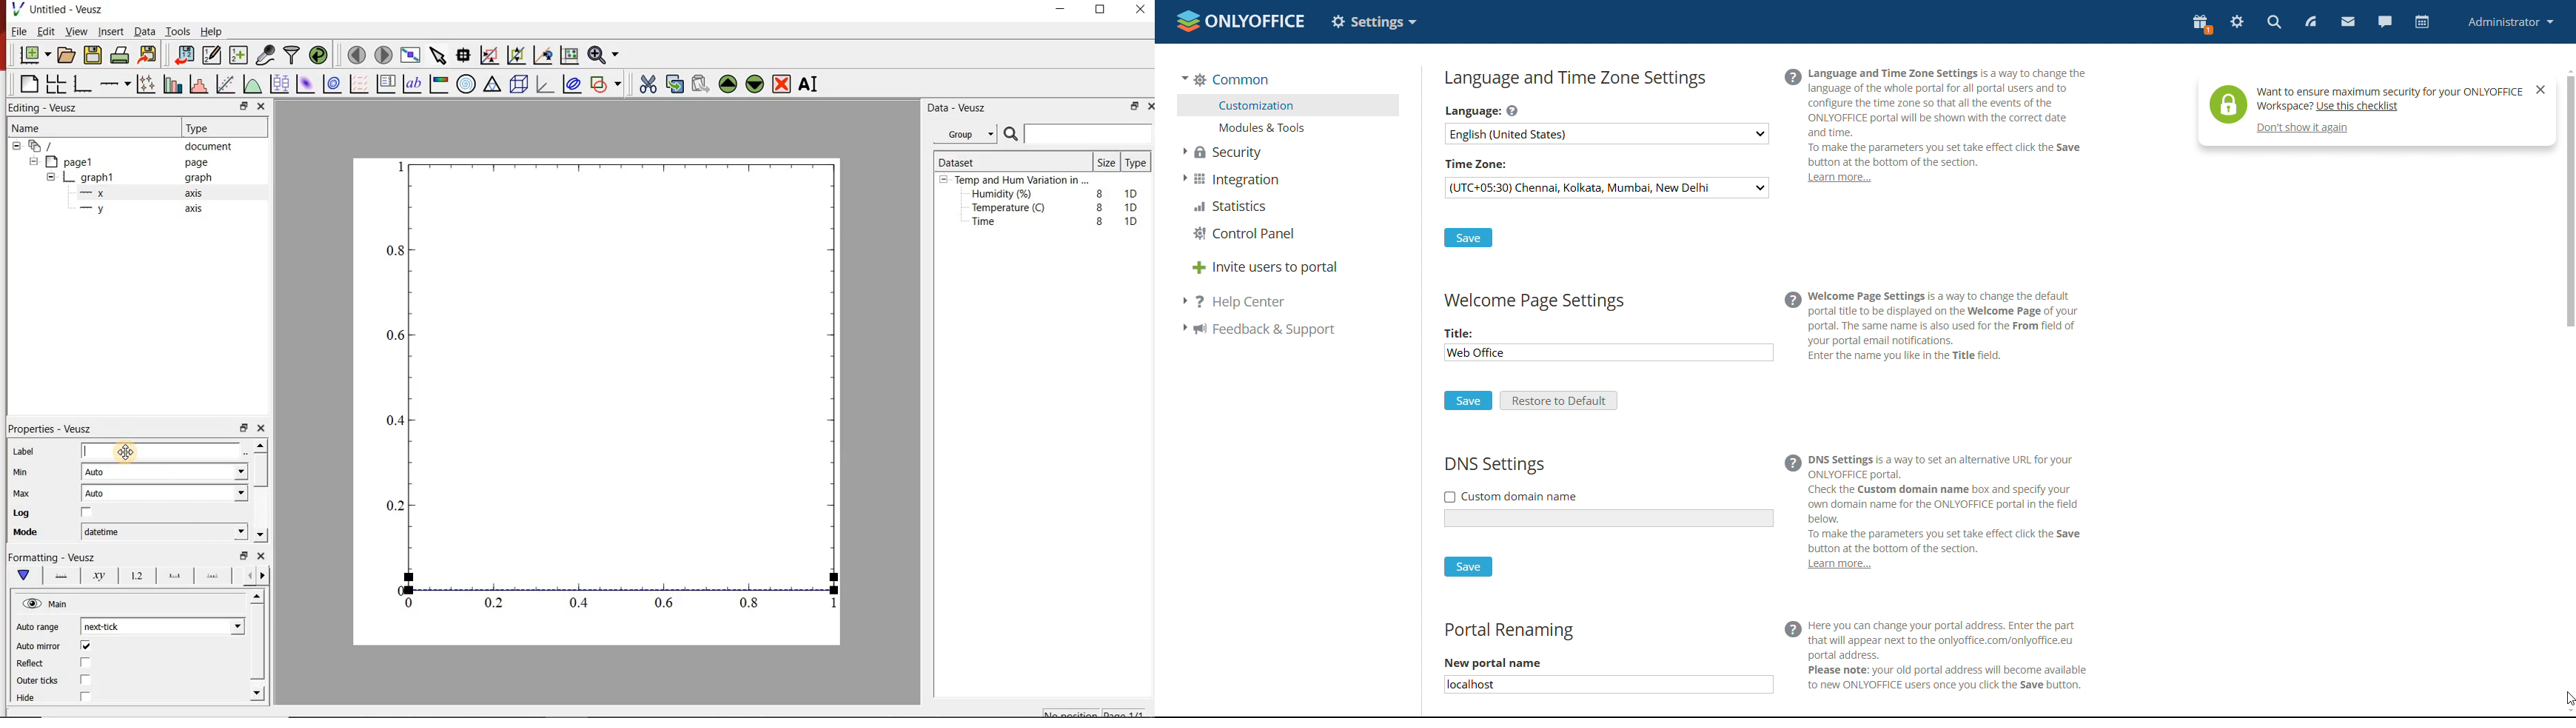 The width and height of the screenshot is (2576, 728). I want to click on settings, so click(2236, 22).